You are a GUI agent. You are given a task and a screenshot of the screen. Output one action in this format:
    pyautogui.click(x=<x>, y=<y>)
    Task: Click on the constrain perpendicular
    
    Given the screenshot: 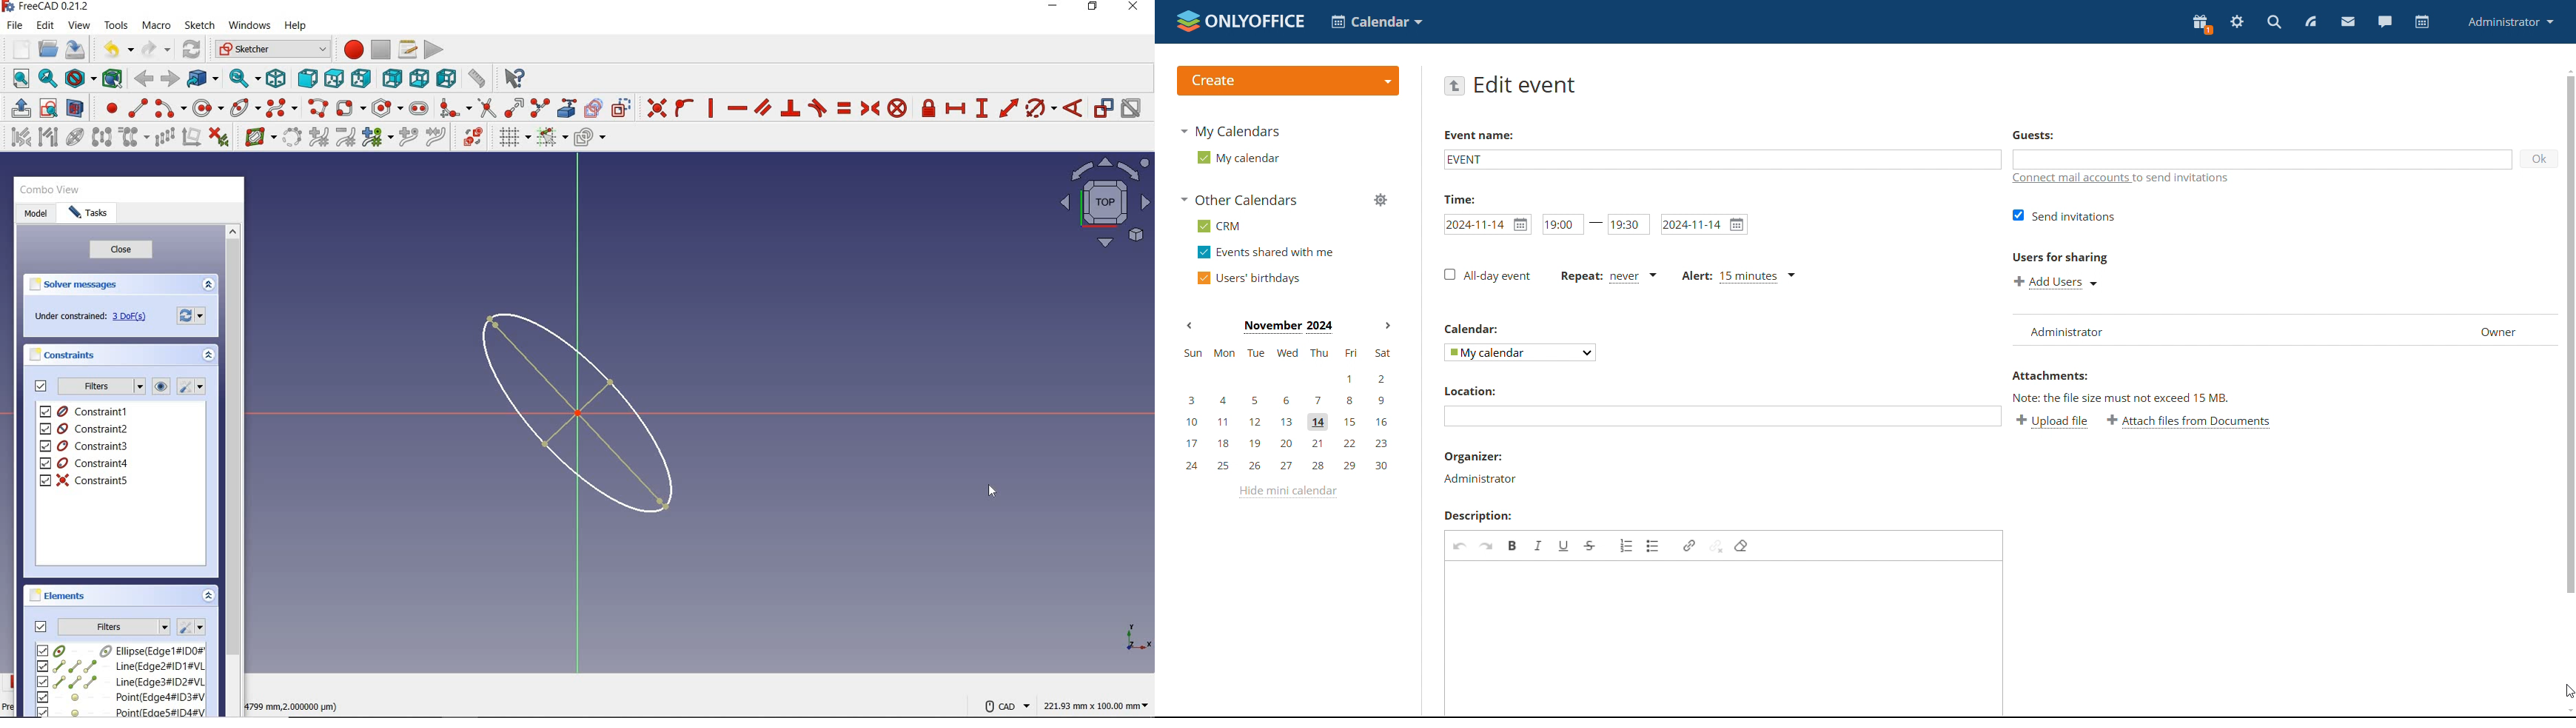 What is the action you would take?
    pyautogui.click(x=792, y=108)
    